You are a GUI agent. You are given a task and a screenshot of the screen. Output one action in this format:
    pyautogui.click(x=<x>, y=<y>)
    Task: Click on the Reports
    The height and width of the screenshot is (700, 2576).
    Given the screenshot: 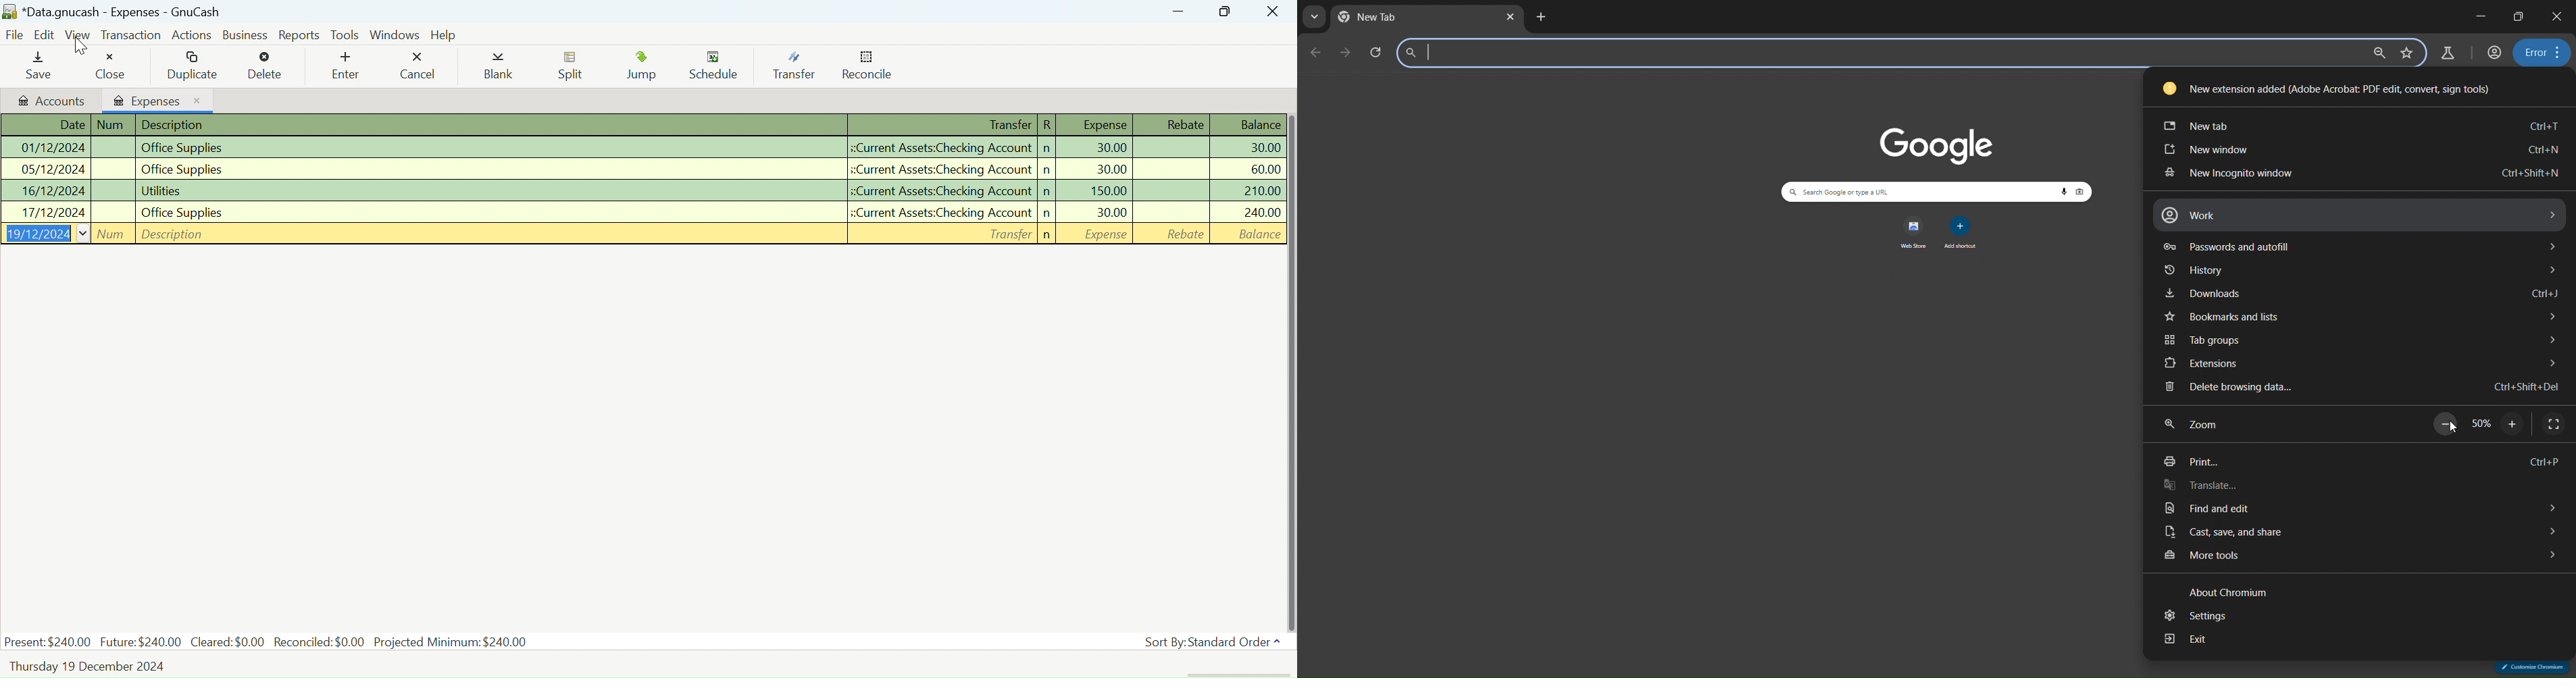 What is the action you would take?
    pyautogui.click(x=300, y=35)
    